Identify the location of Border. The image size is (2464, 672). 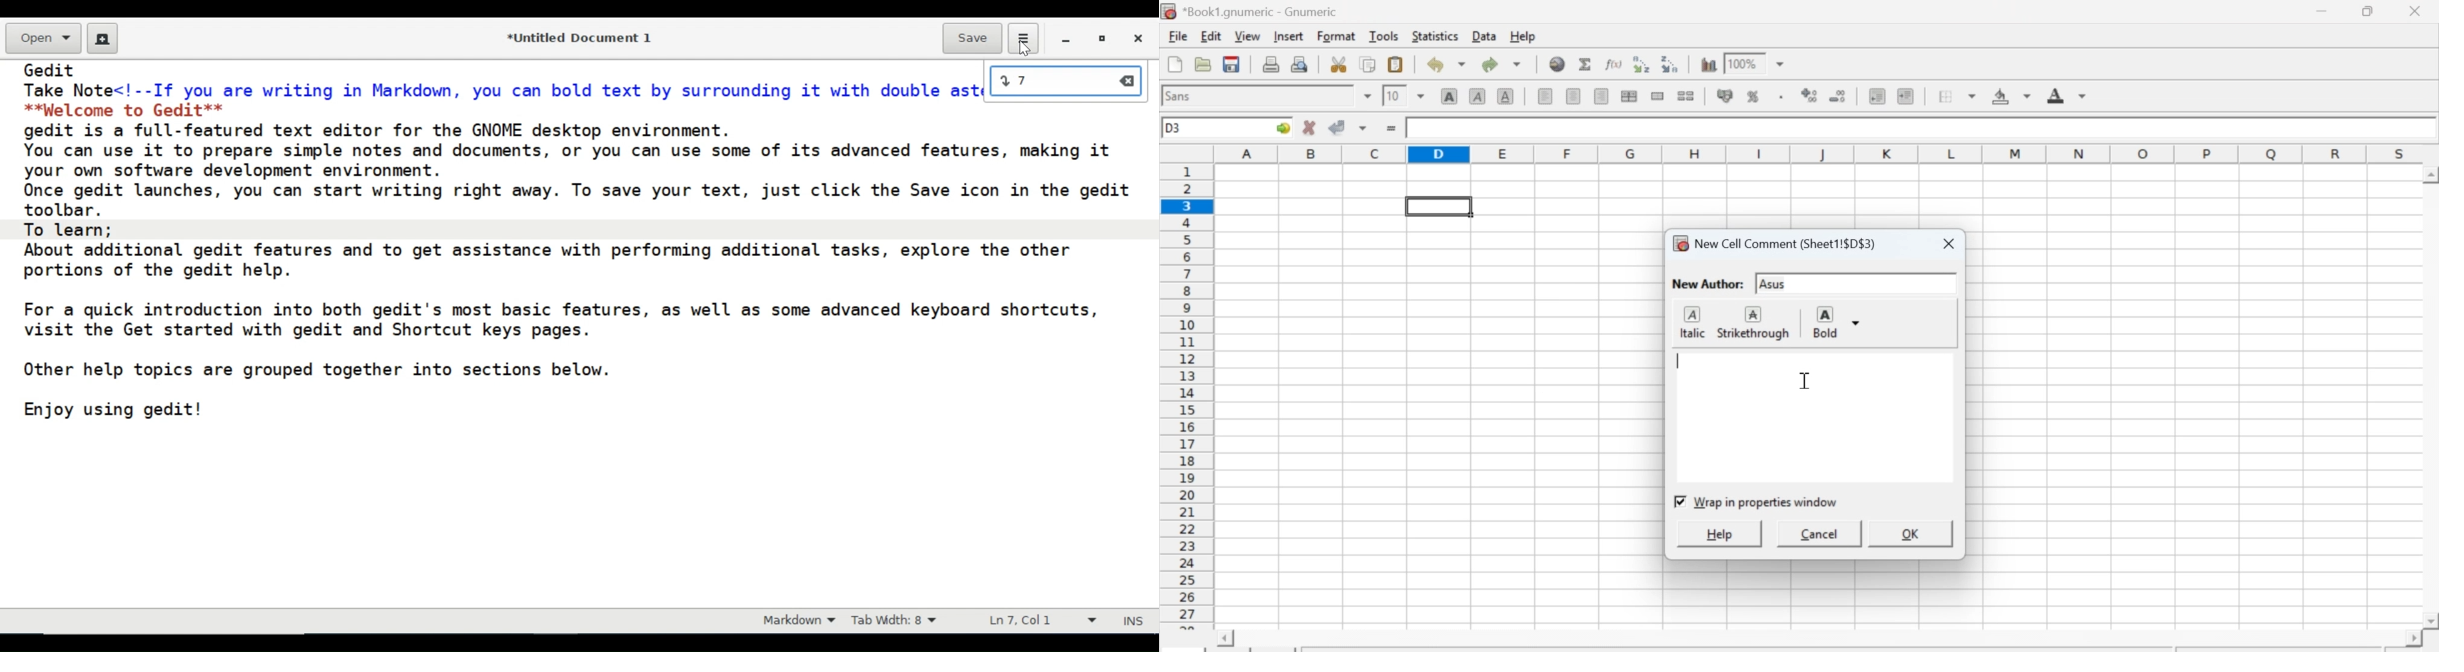
(1957, 97).